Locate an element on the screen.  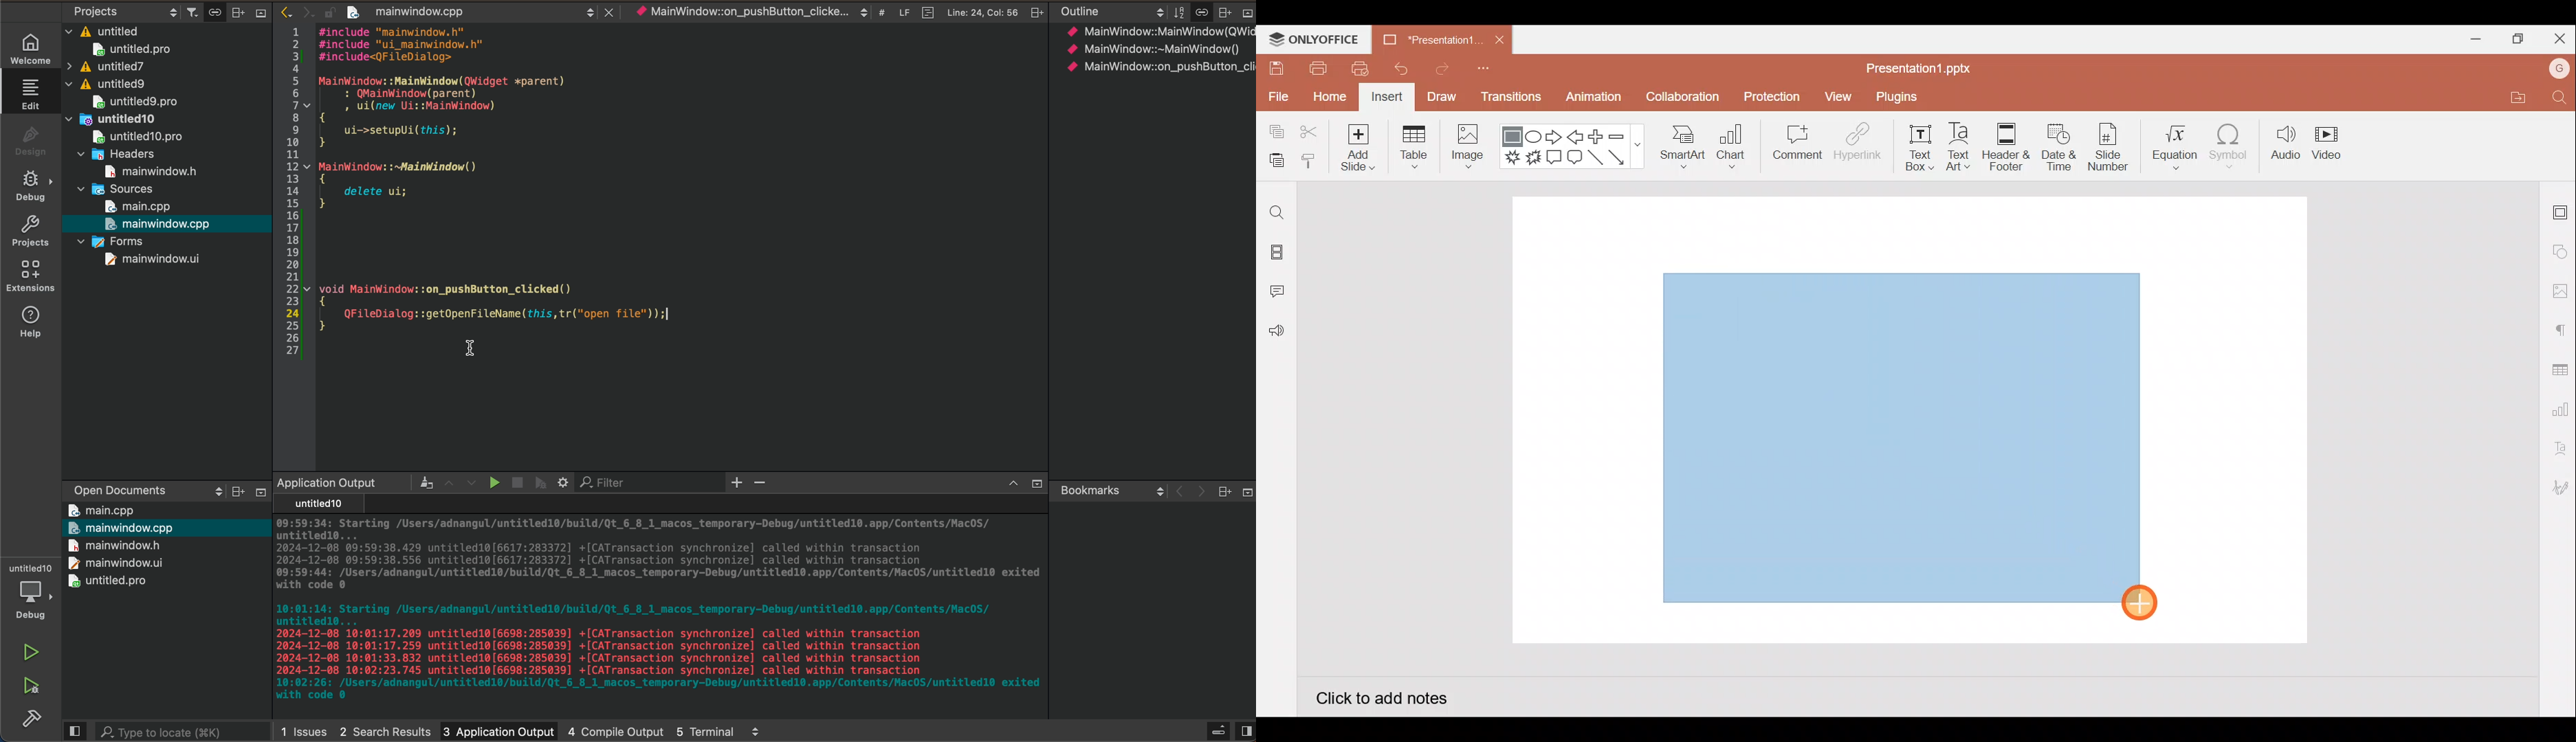
main.cpp is located at coordinates (102, 510).